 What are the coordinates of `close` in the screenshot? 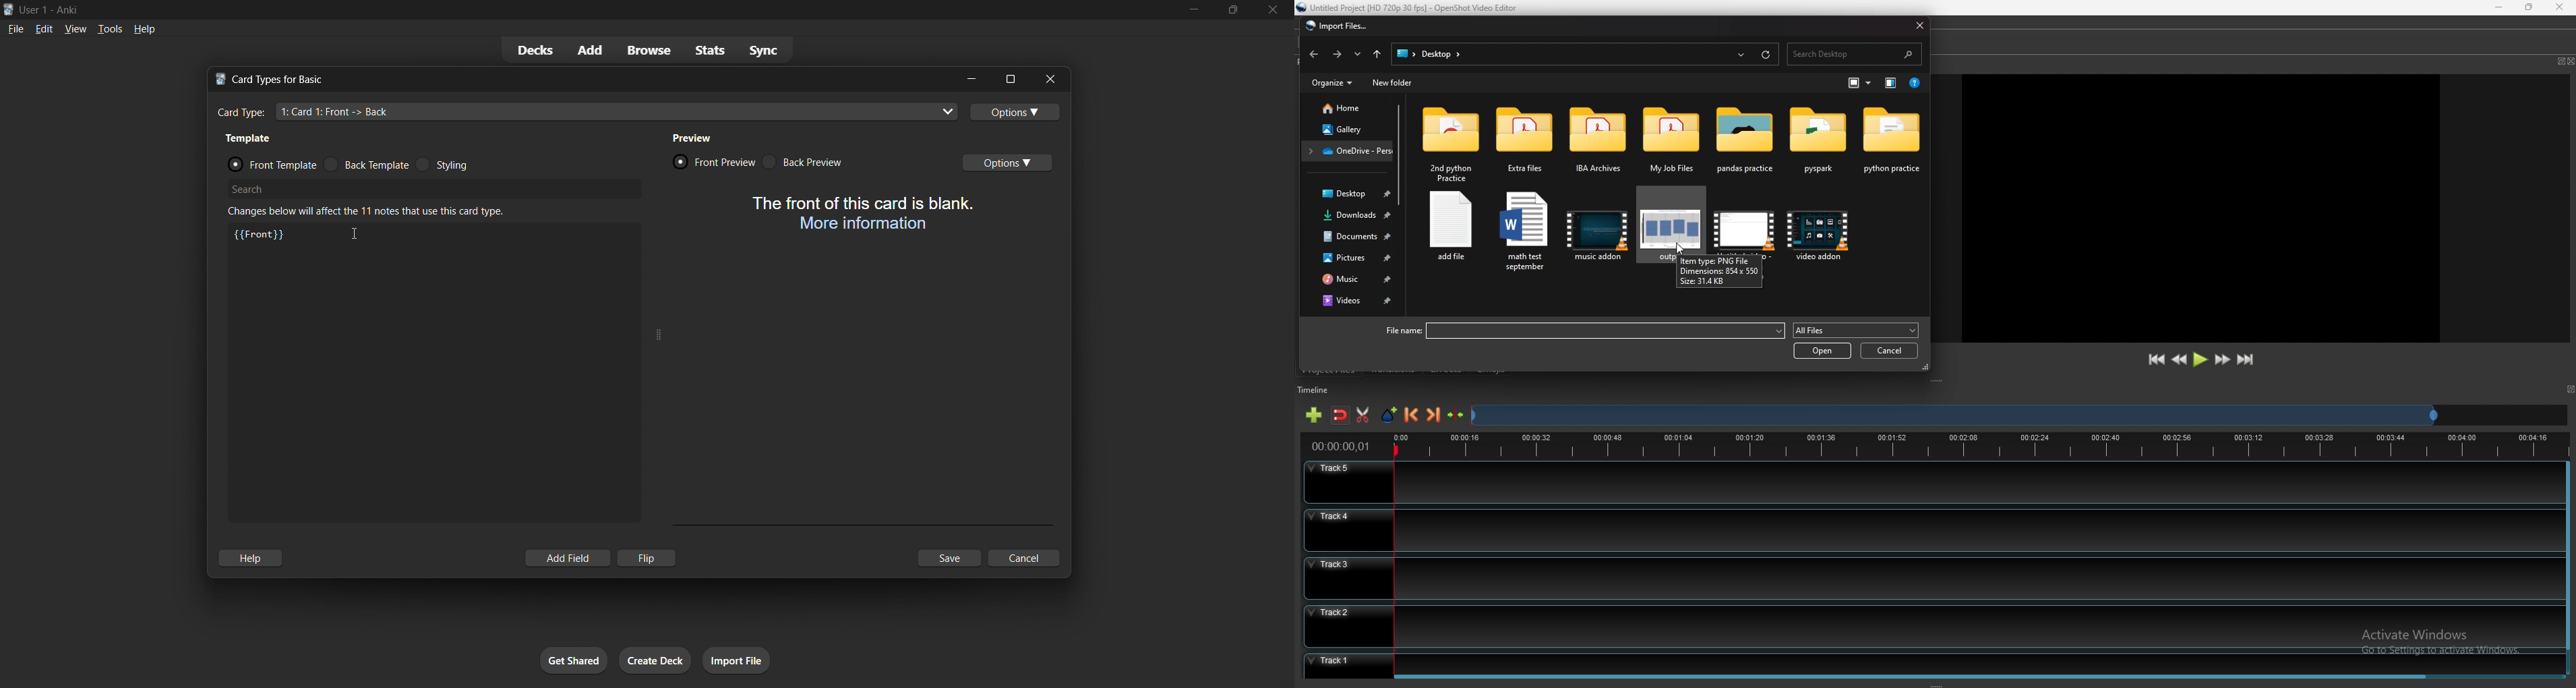 It's located at (1273, 10).